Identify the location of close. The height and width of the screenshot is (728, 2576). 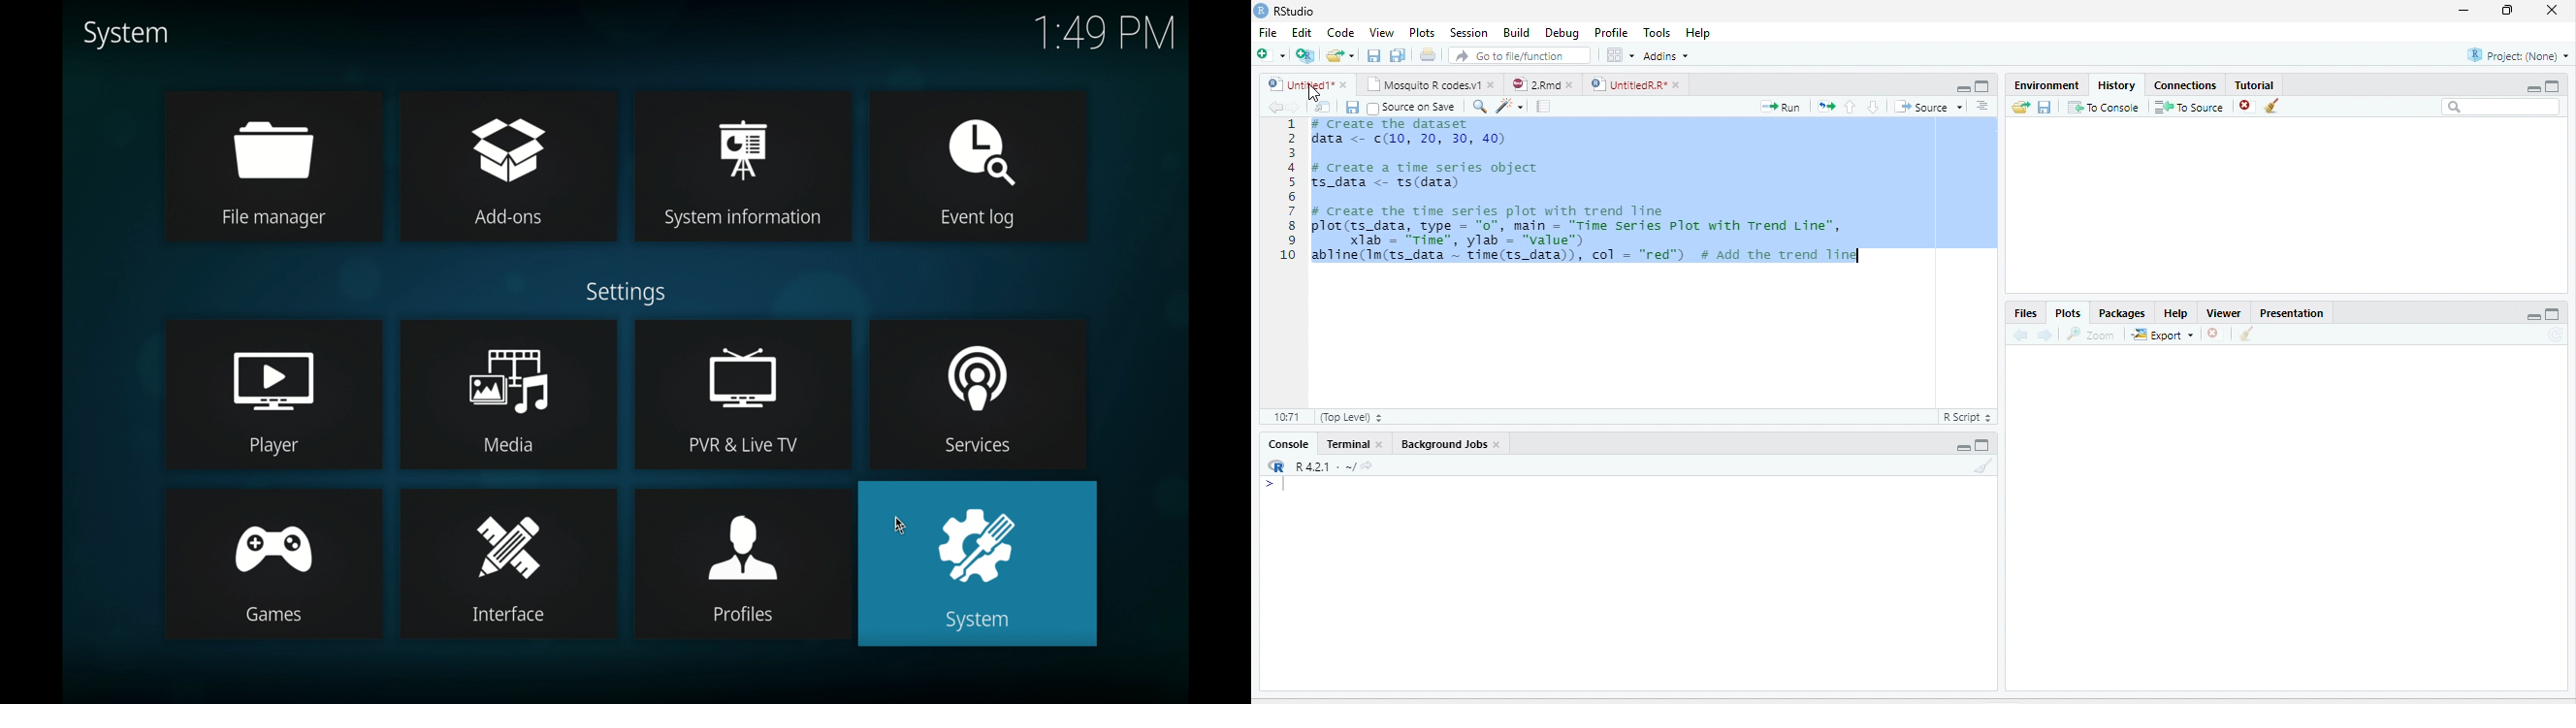
(1570, 84).